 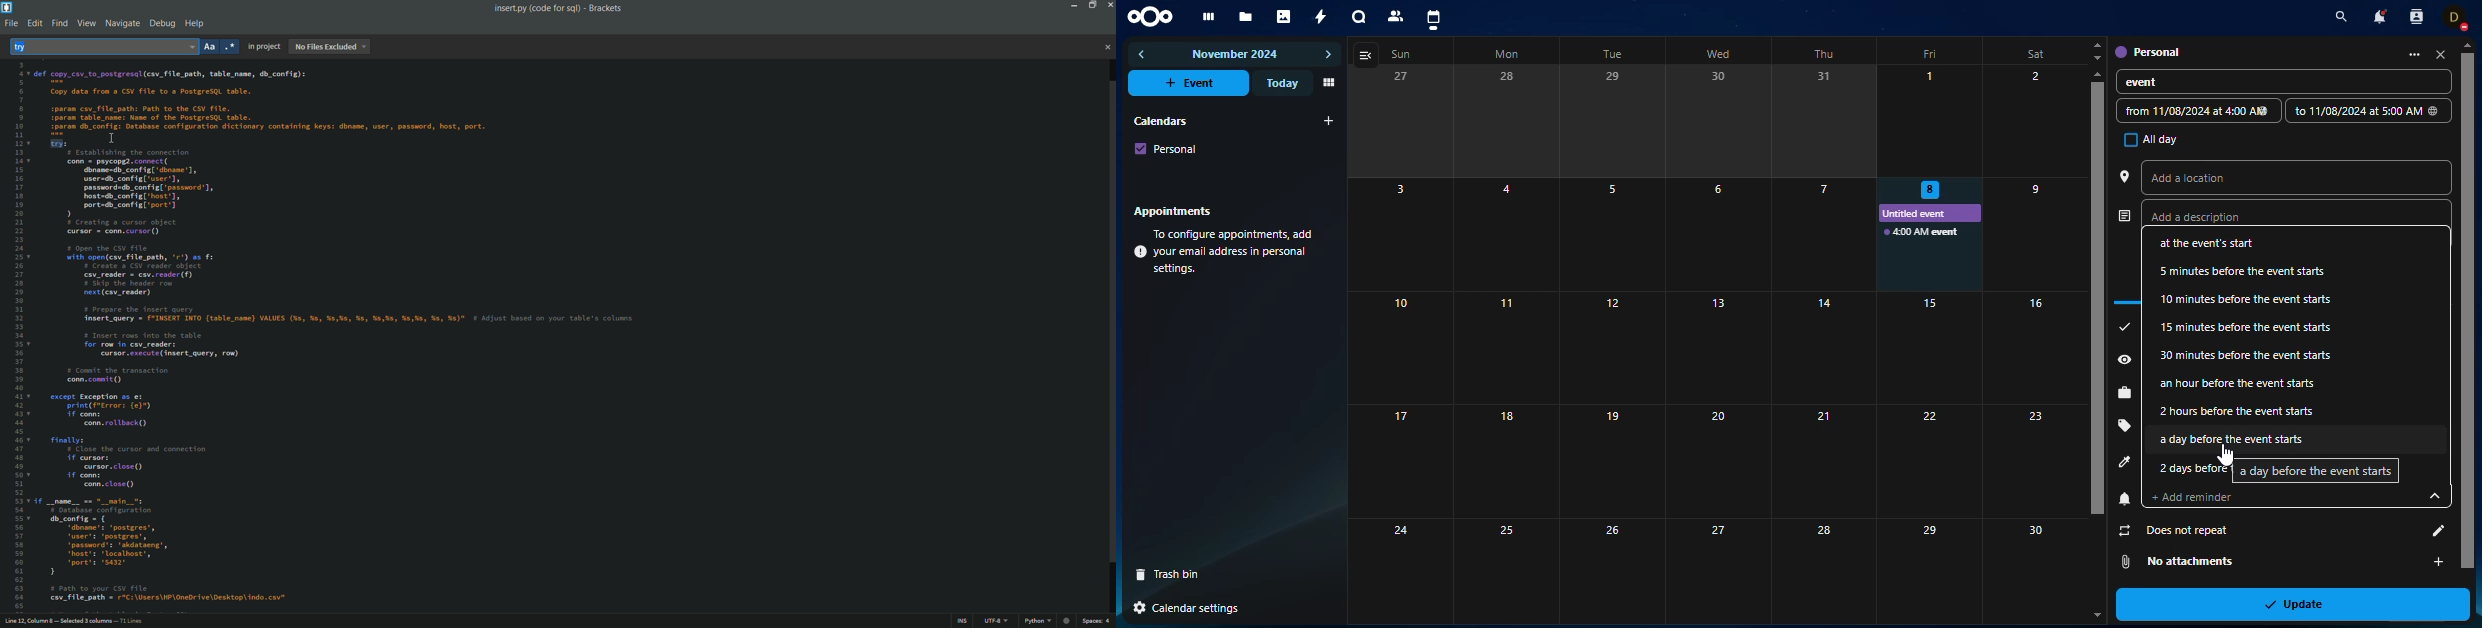 I want to click on match case, so click(x=210, y=48).